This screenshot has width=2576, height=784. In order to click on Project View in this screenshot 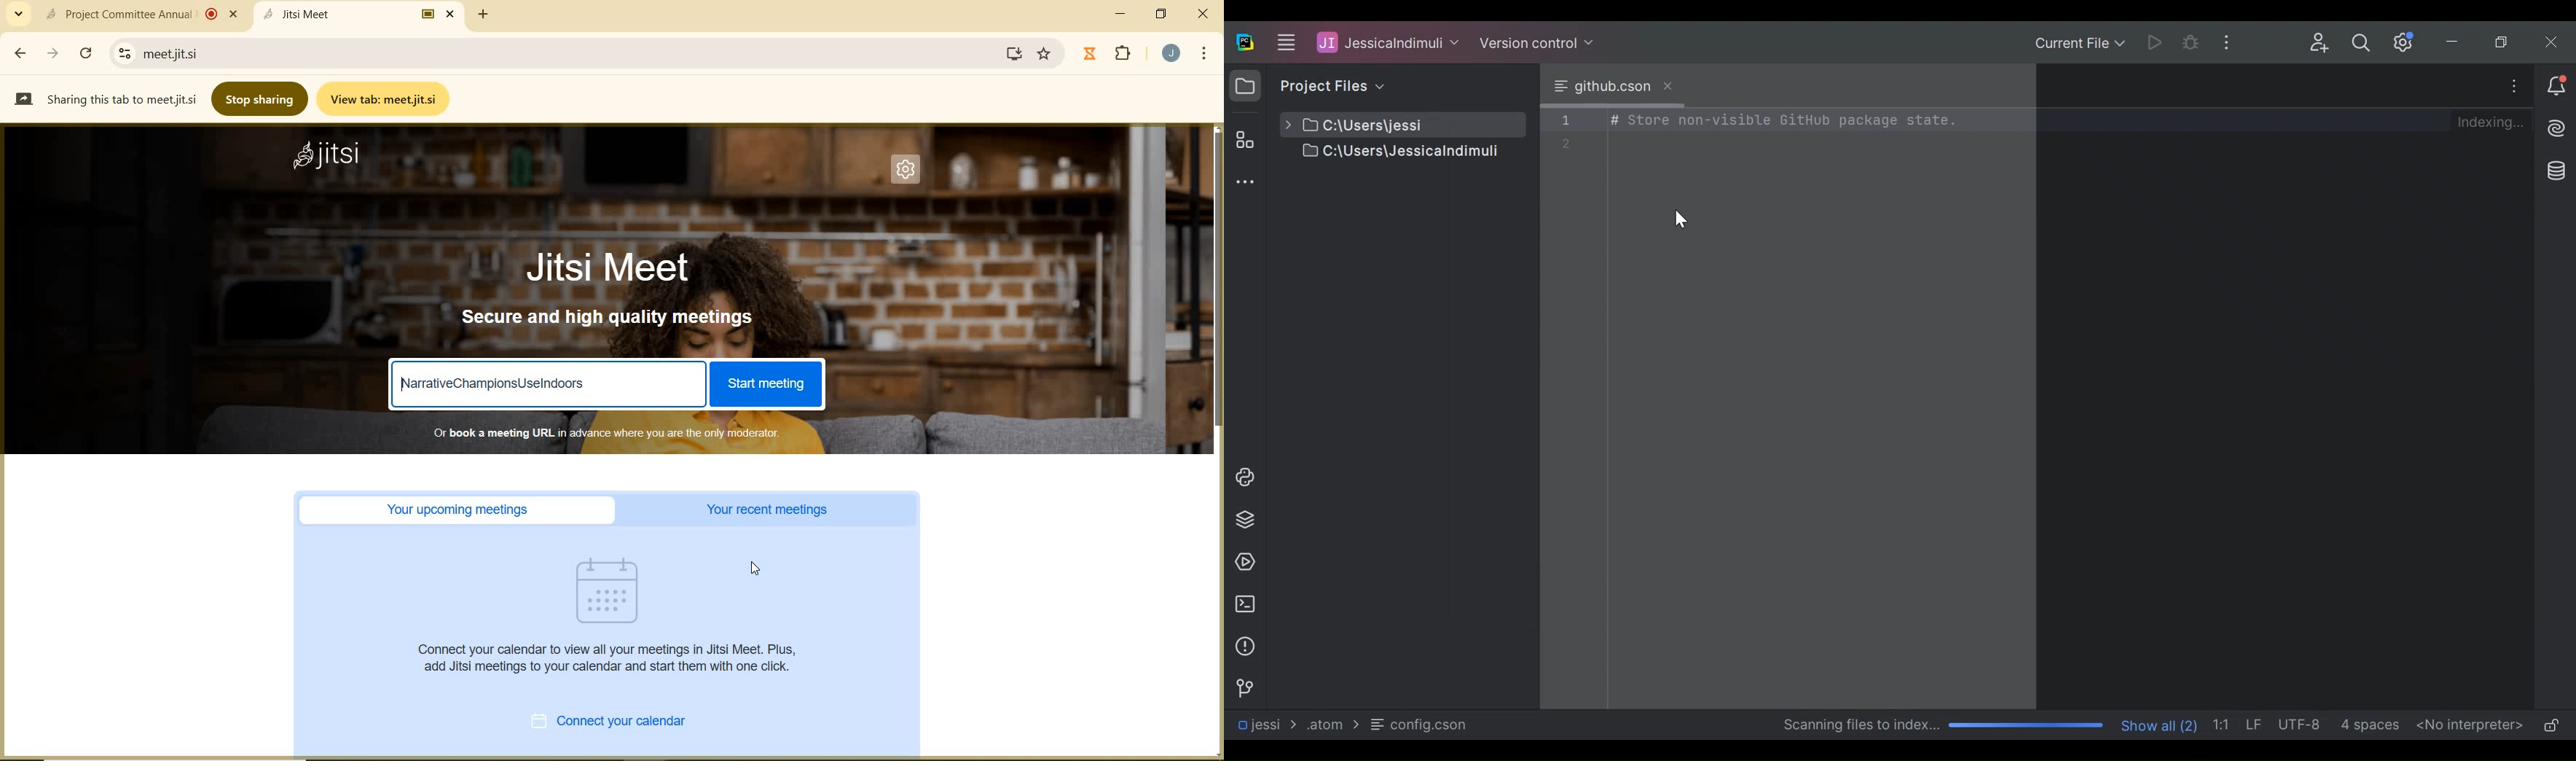, I will do `click(1245, 85)`.